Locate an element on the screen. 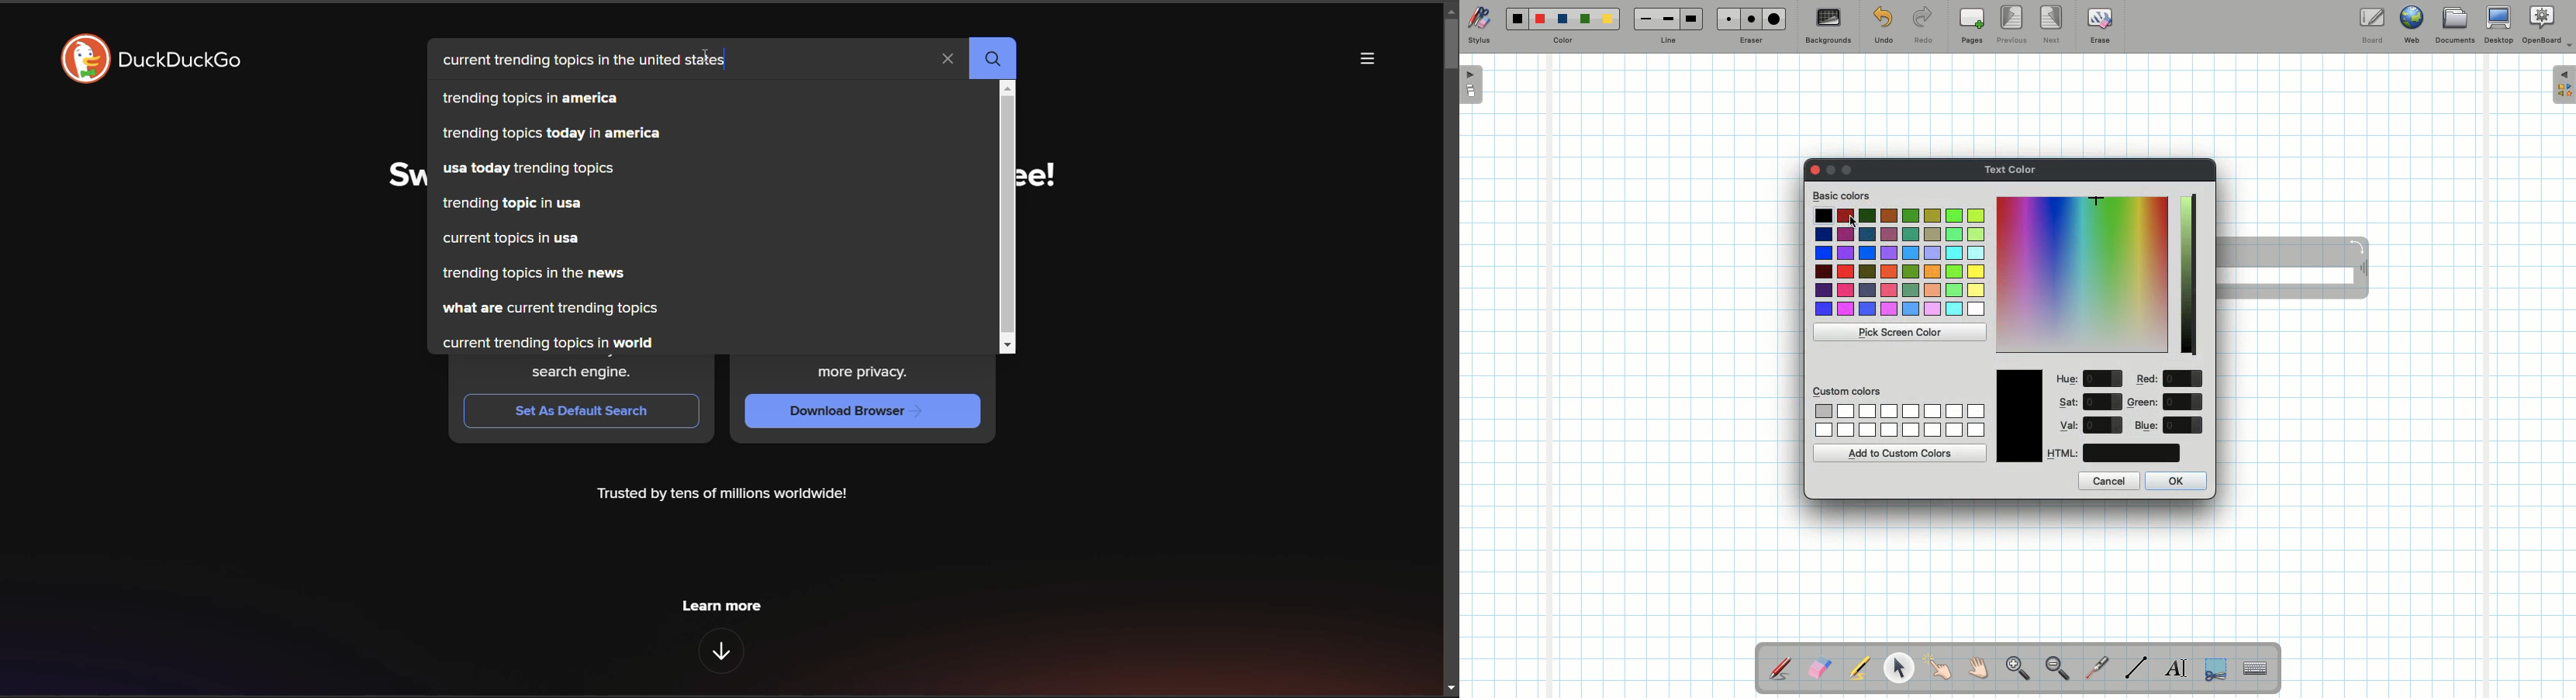  Pages is located at coordinates (1972, 27).